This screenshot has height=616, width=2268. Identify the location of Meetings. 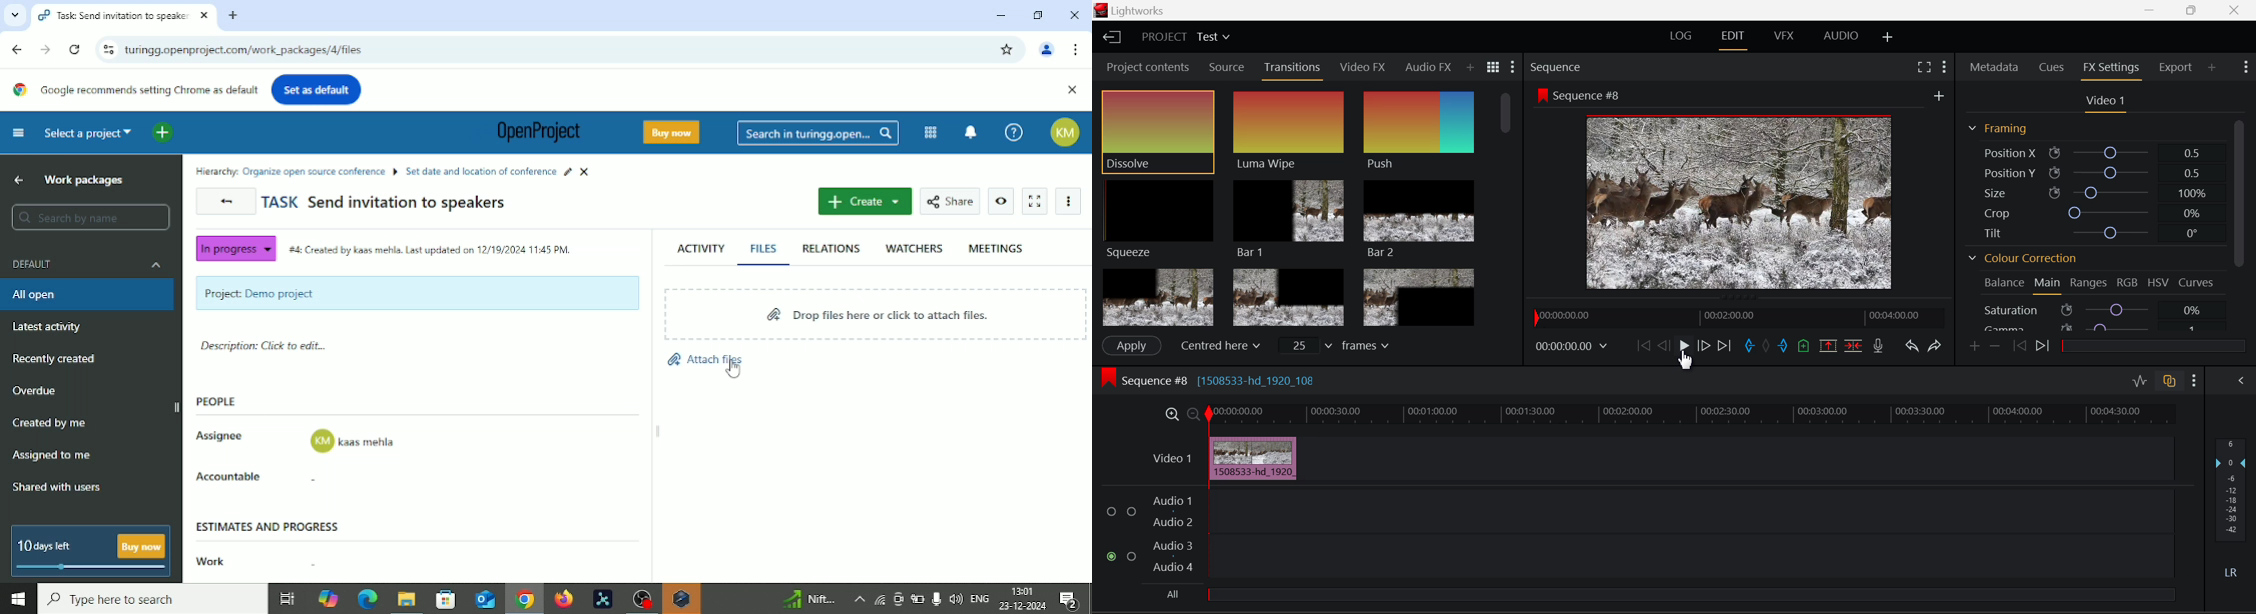
(996, 248).